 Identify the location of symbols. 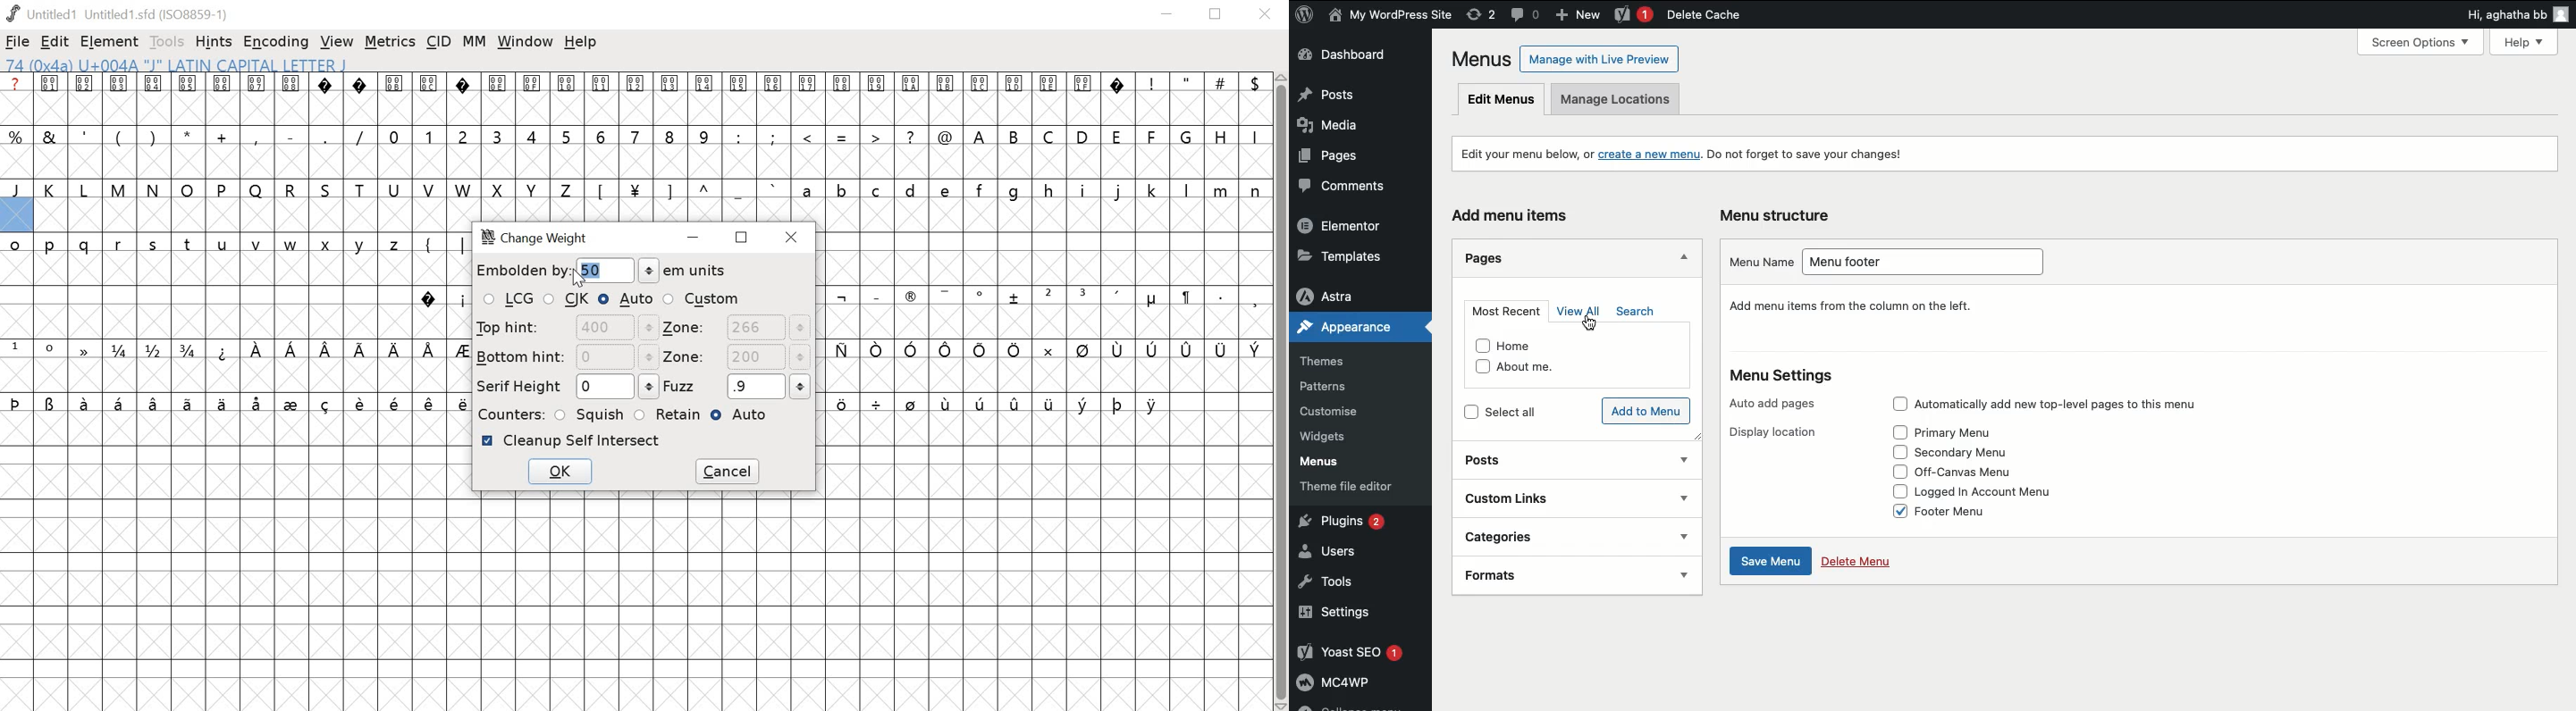
(1048, 298).